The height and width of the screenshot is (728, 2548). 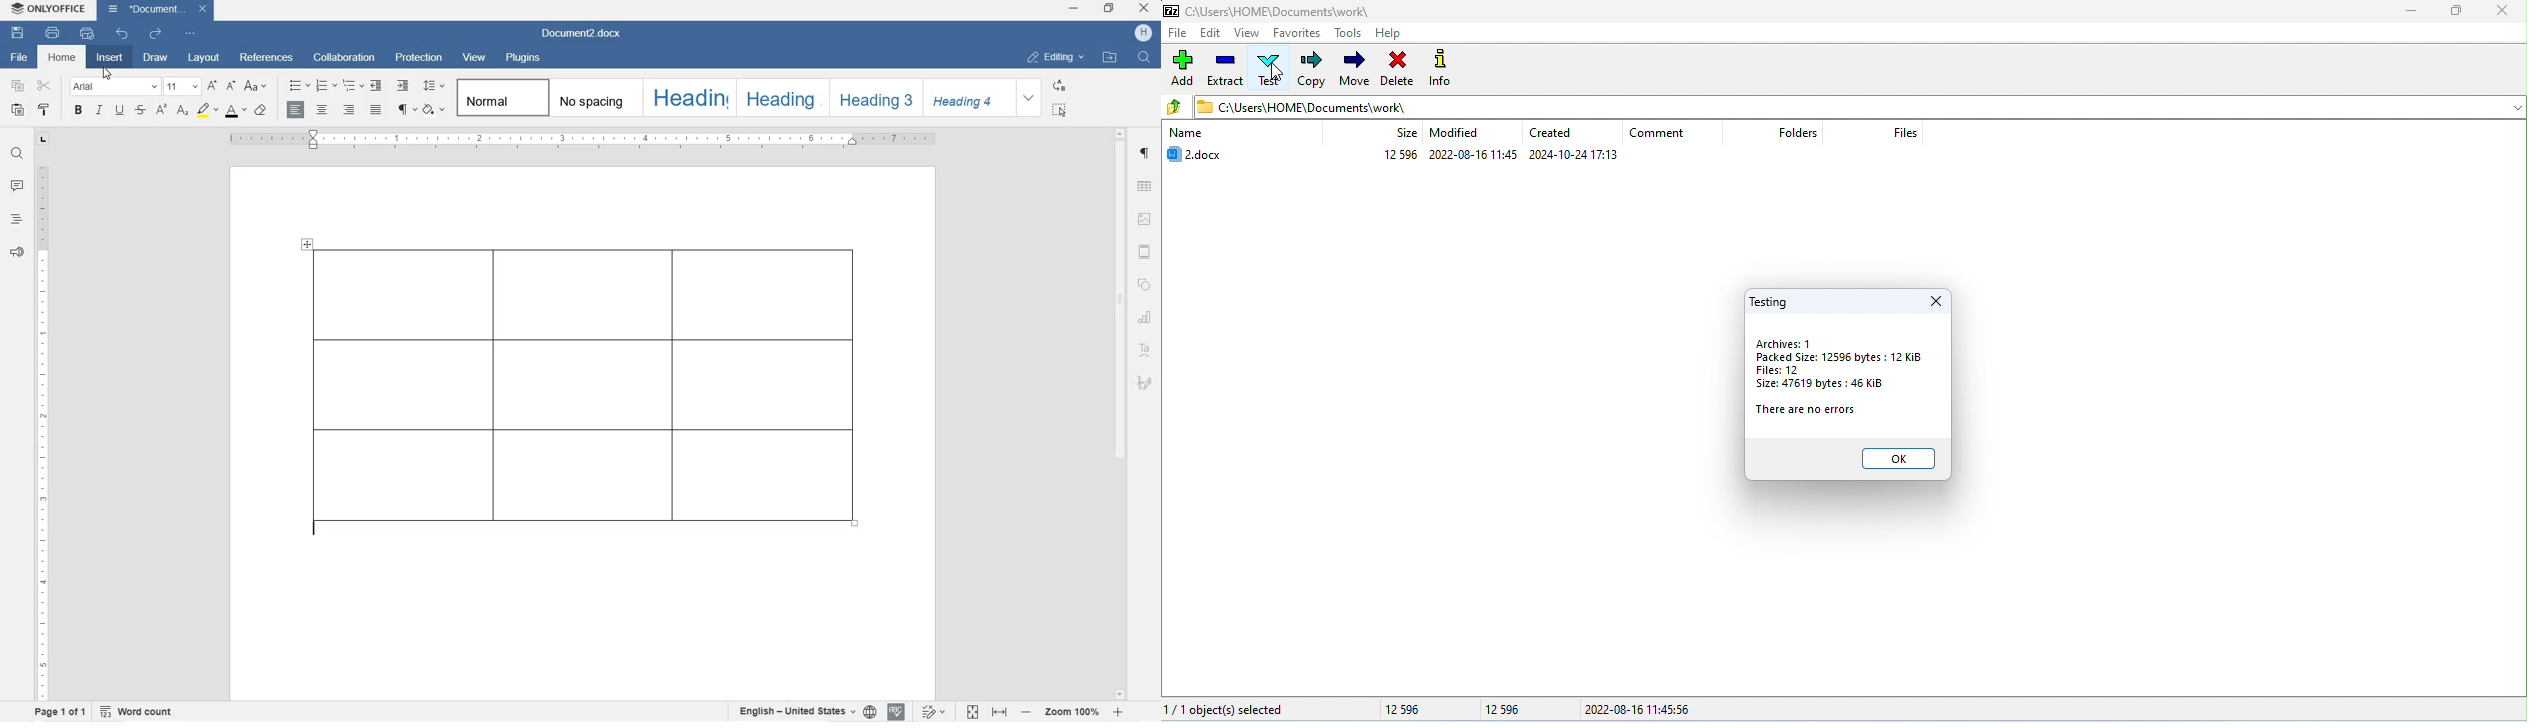 I want to click on fit to page or width, so click(x=988, y=711).